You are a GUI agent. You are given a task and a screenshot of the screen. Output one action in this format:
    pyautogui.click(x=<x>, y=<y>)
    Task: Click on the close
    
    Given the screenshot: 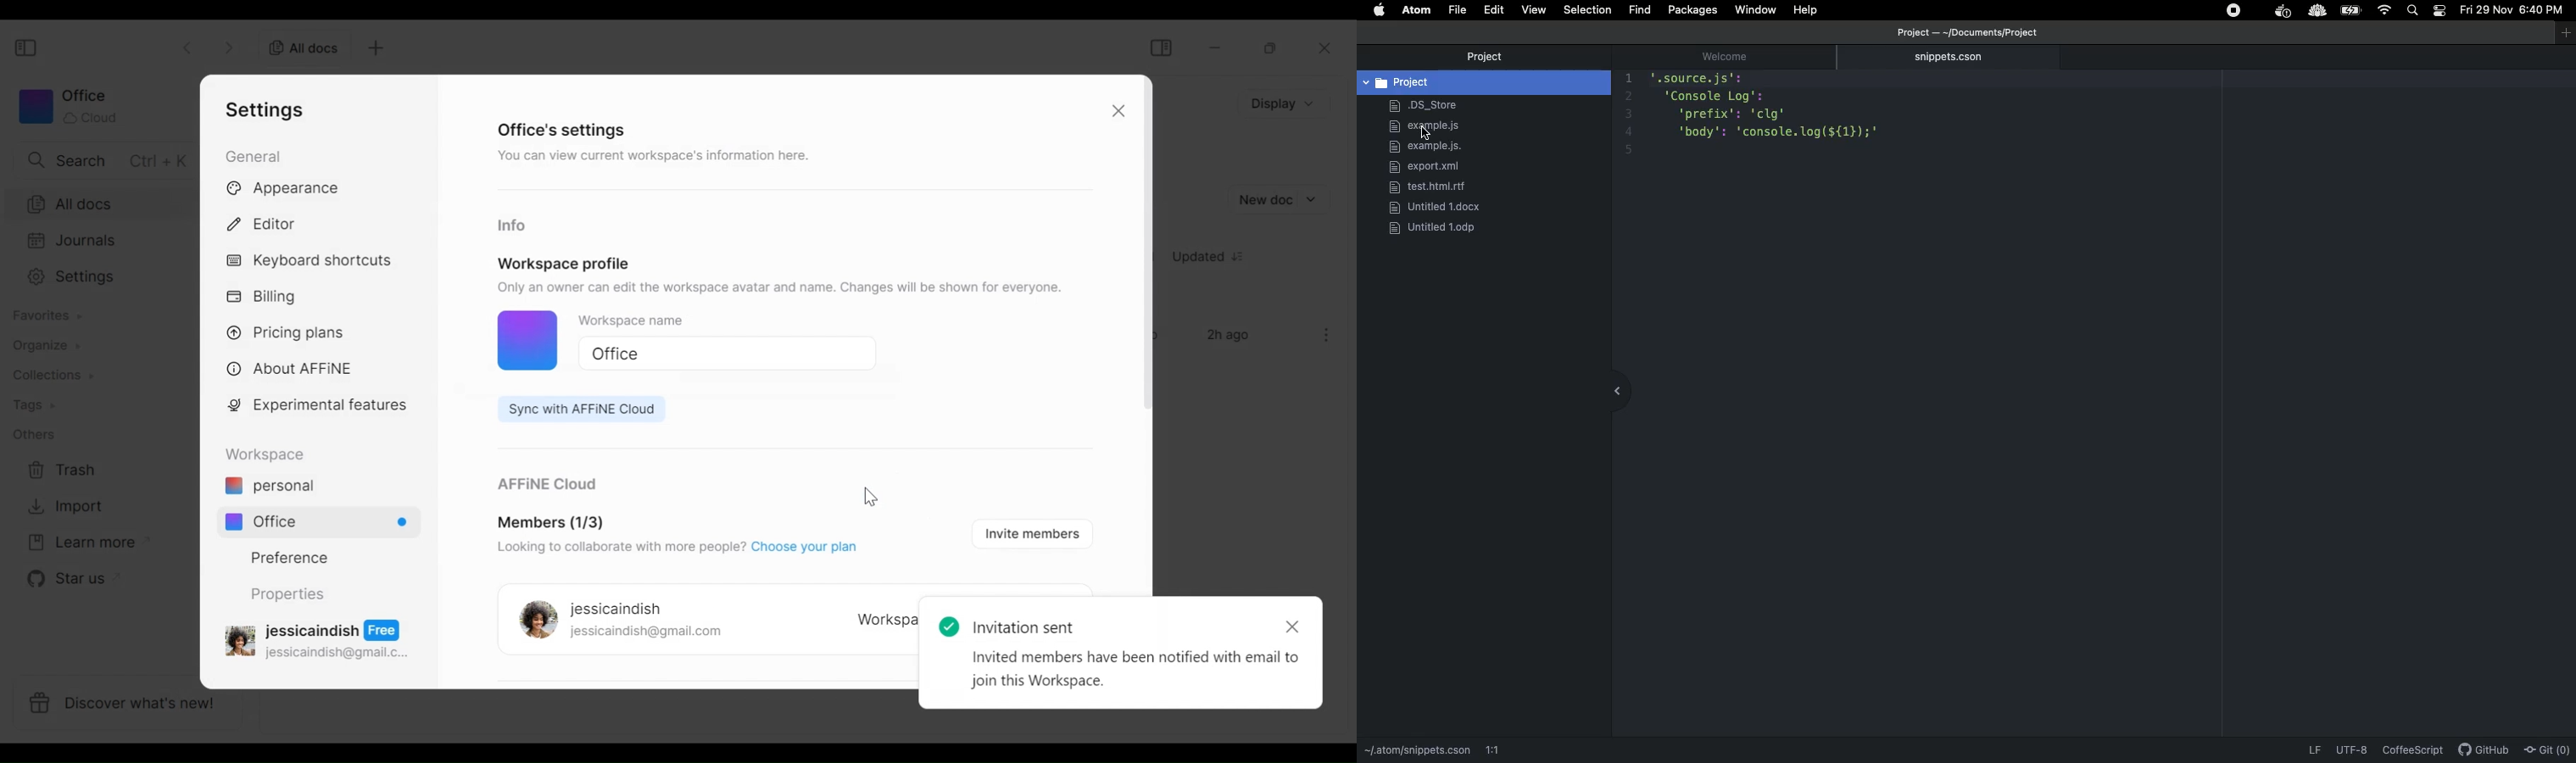 What is the action you would take?
    pyautogui.click(x=1329, y=49)
    